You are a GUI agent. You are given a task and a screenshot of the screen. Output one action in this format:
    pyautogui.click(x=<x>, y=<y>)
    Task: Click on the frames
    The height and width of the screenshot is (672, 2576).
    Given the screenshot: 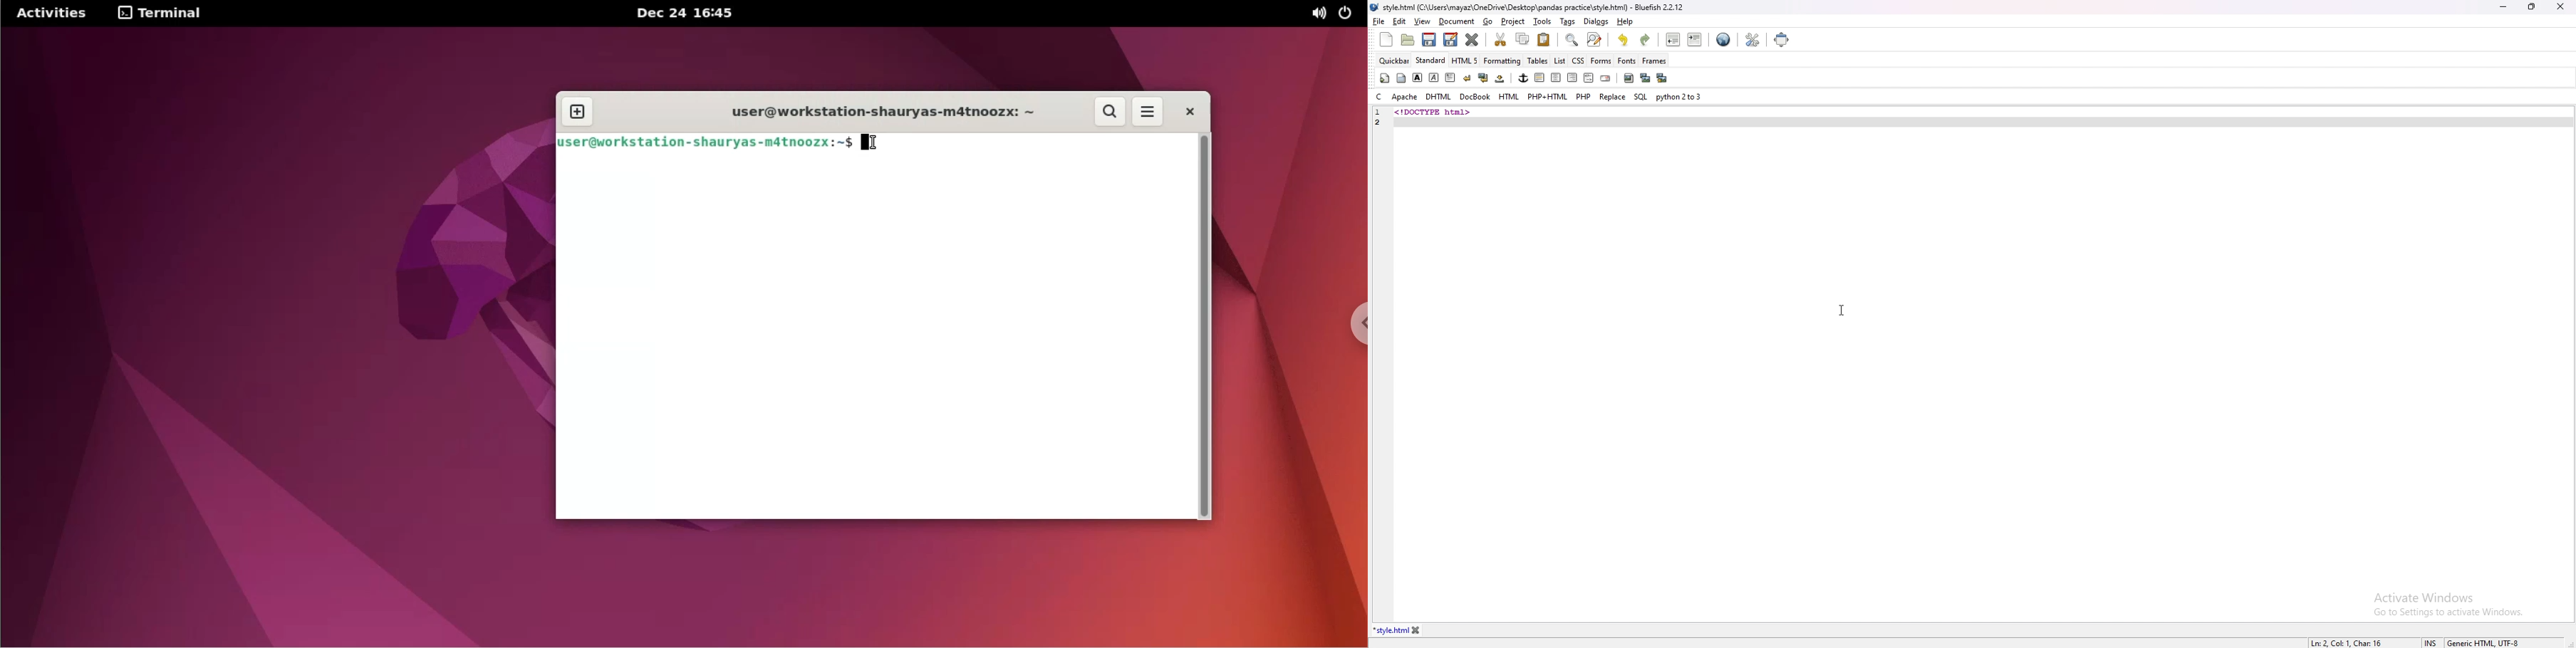 What is the action you would take?
    pyautogui.click(x=1654, y=61)
    